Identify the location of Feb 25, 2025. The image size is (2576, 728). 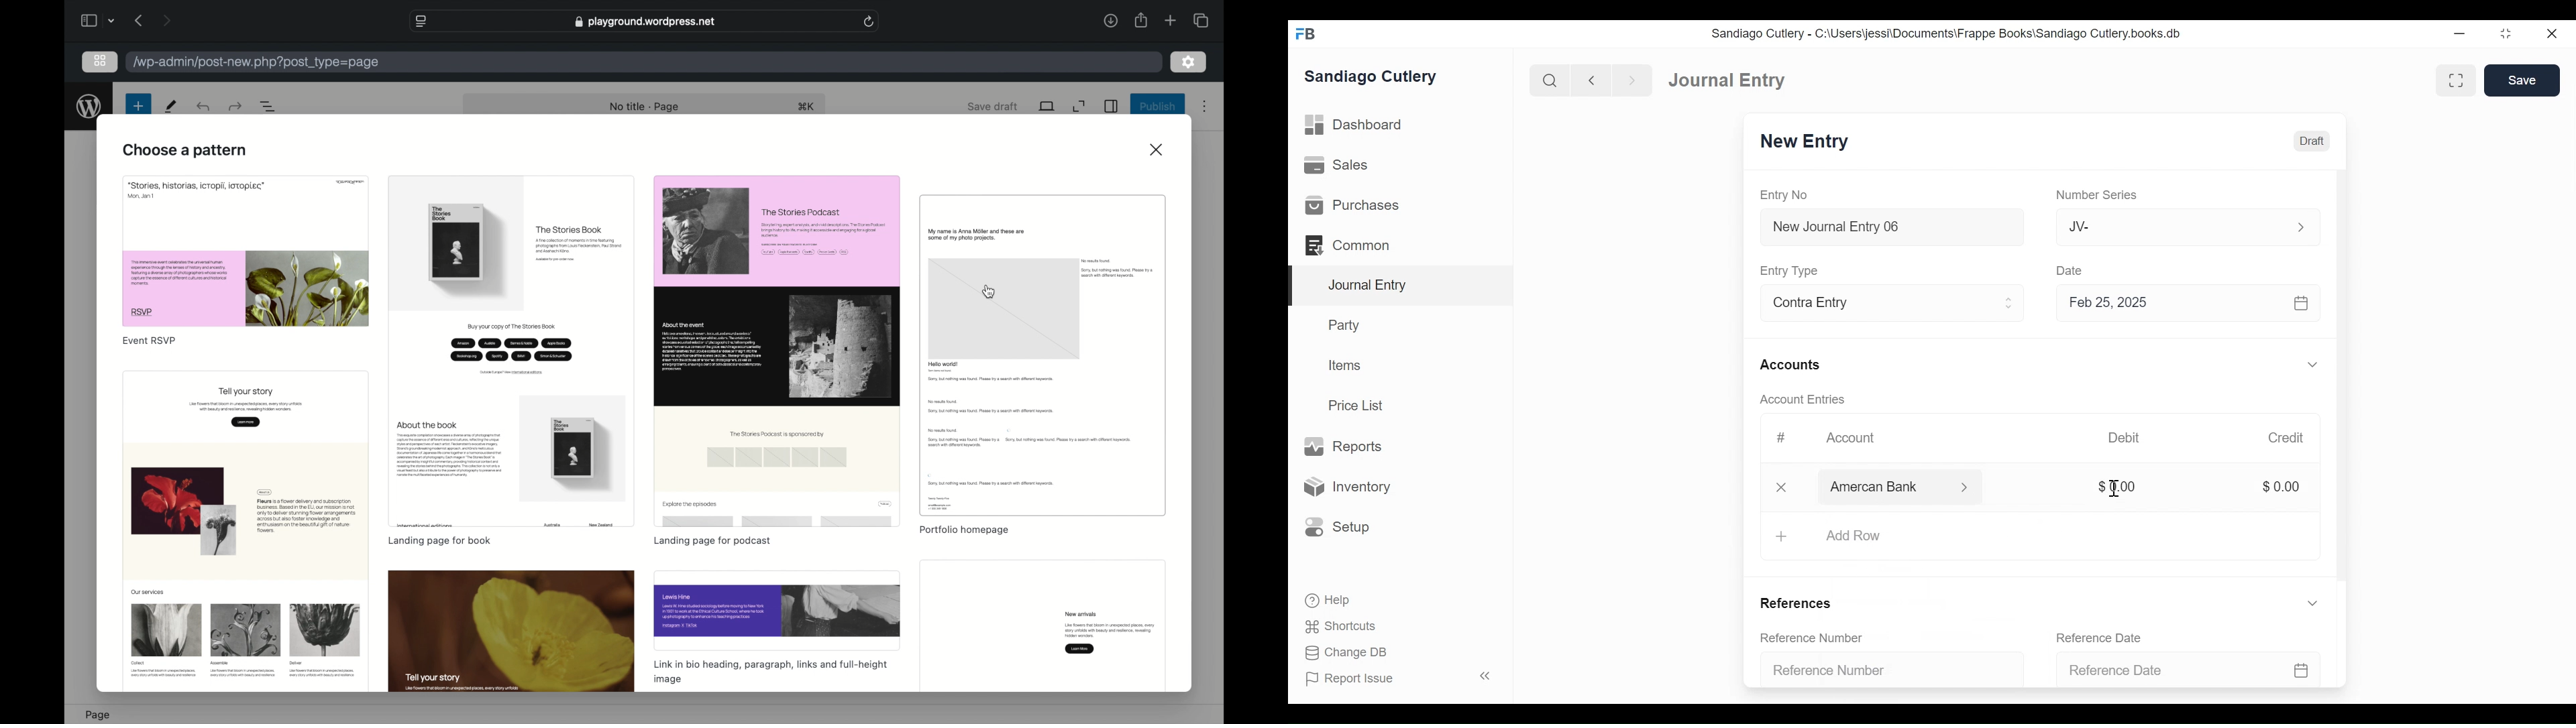
(2182, 302).